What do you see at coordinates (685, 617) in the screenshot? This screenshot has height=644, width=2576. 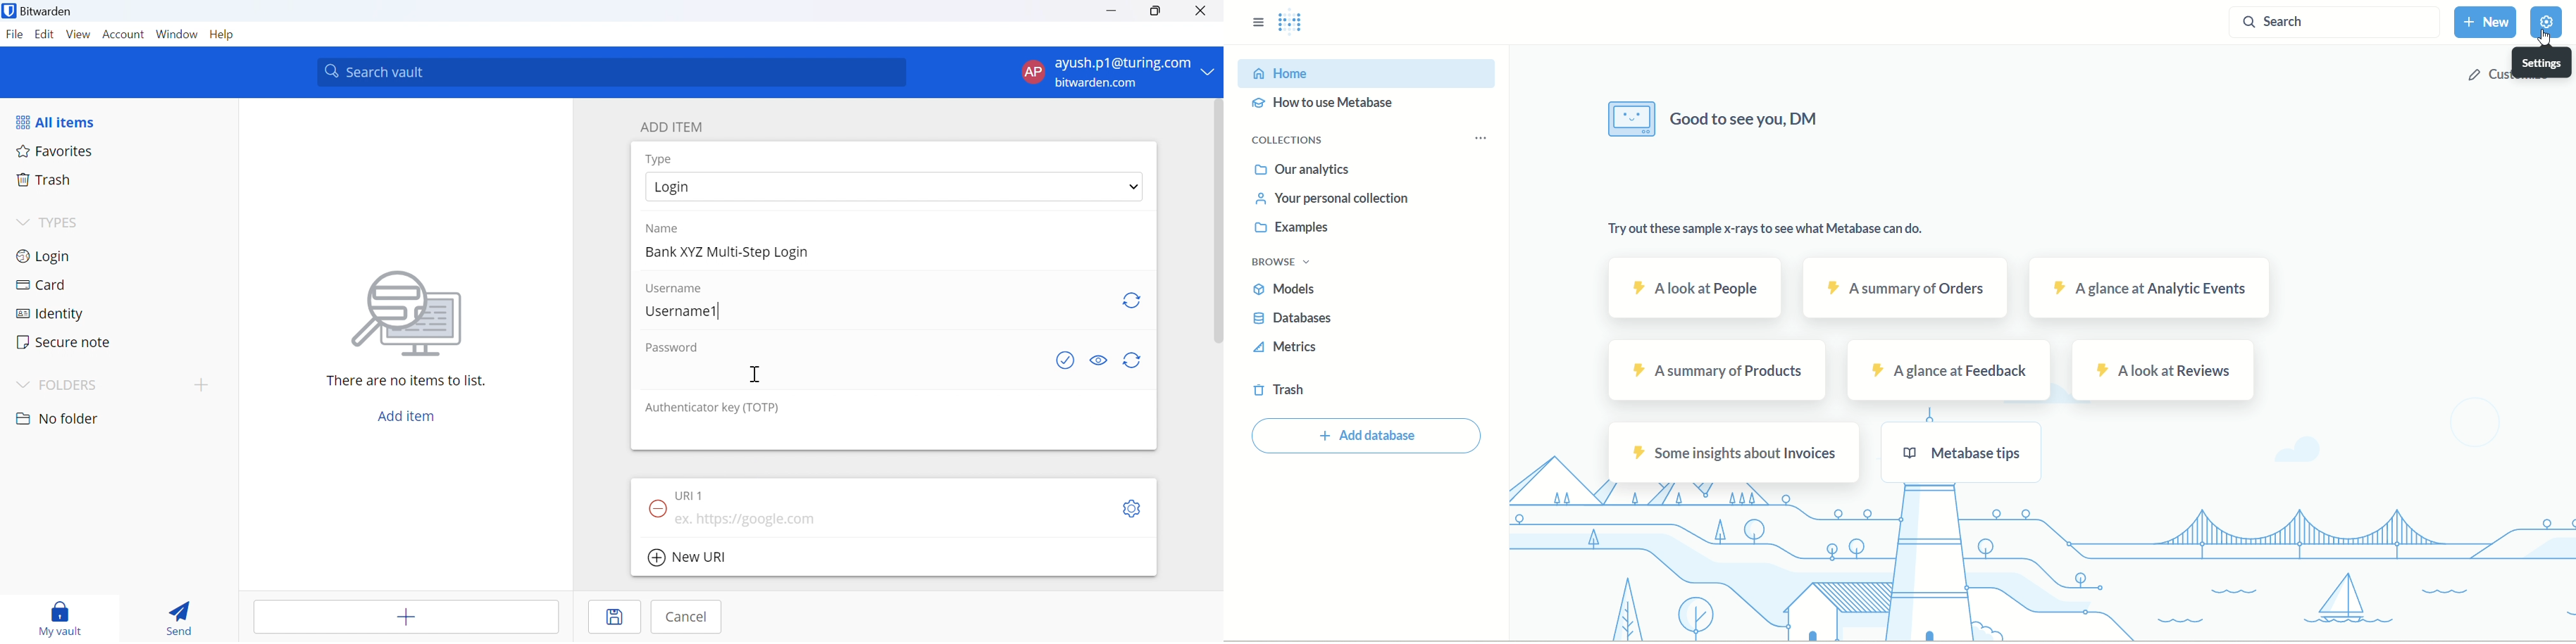 I see `Cancel` at bounding box center [685, 617].